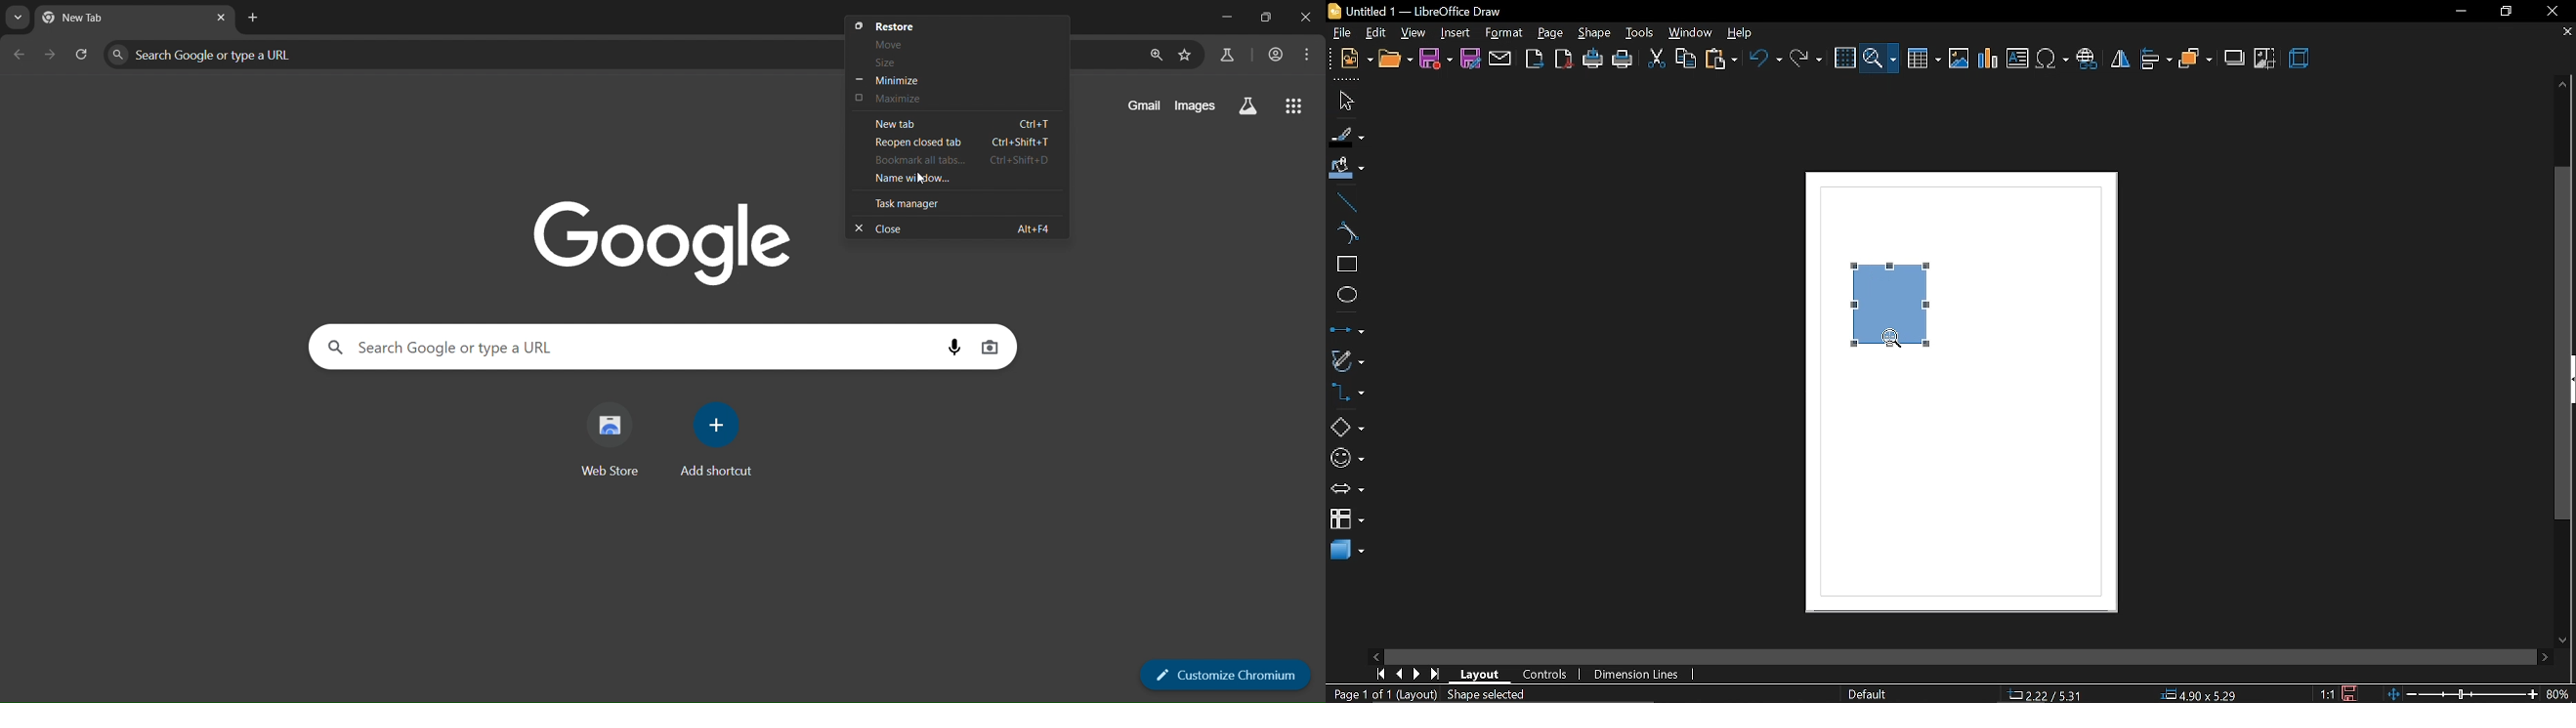 The height and width of the screenshot is (728, 2576). What do you see at coordinates (1347, 552) in the screenshot?
I see `3d shapes` at bounding box center [1347, 552].